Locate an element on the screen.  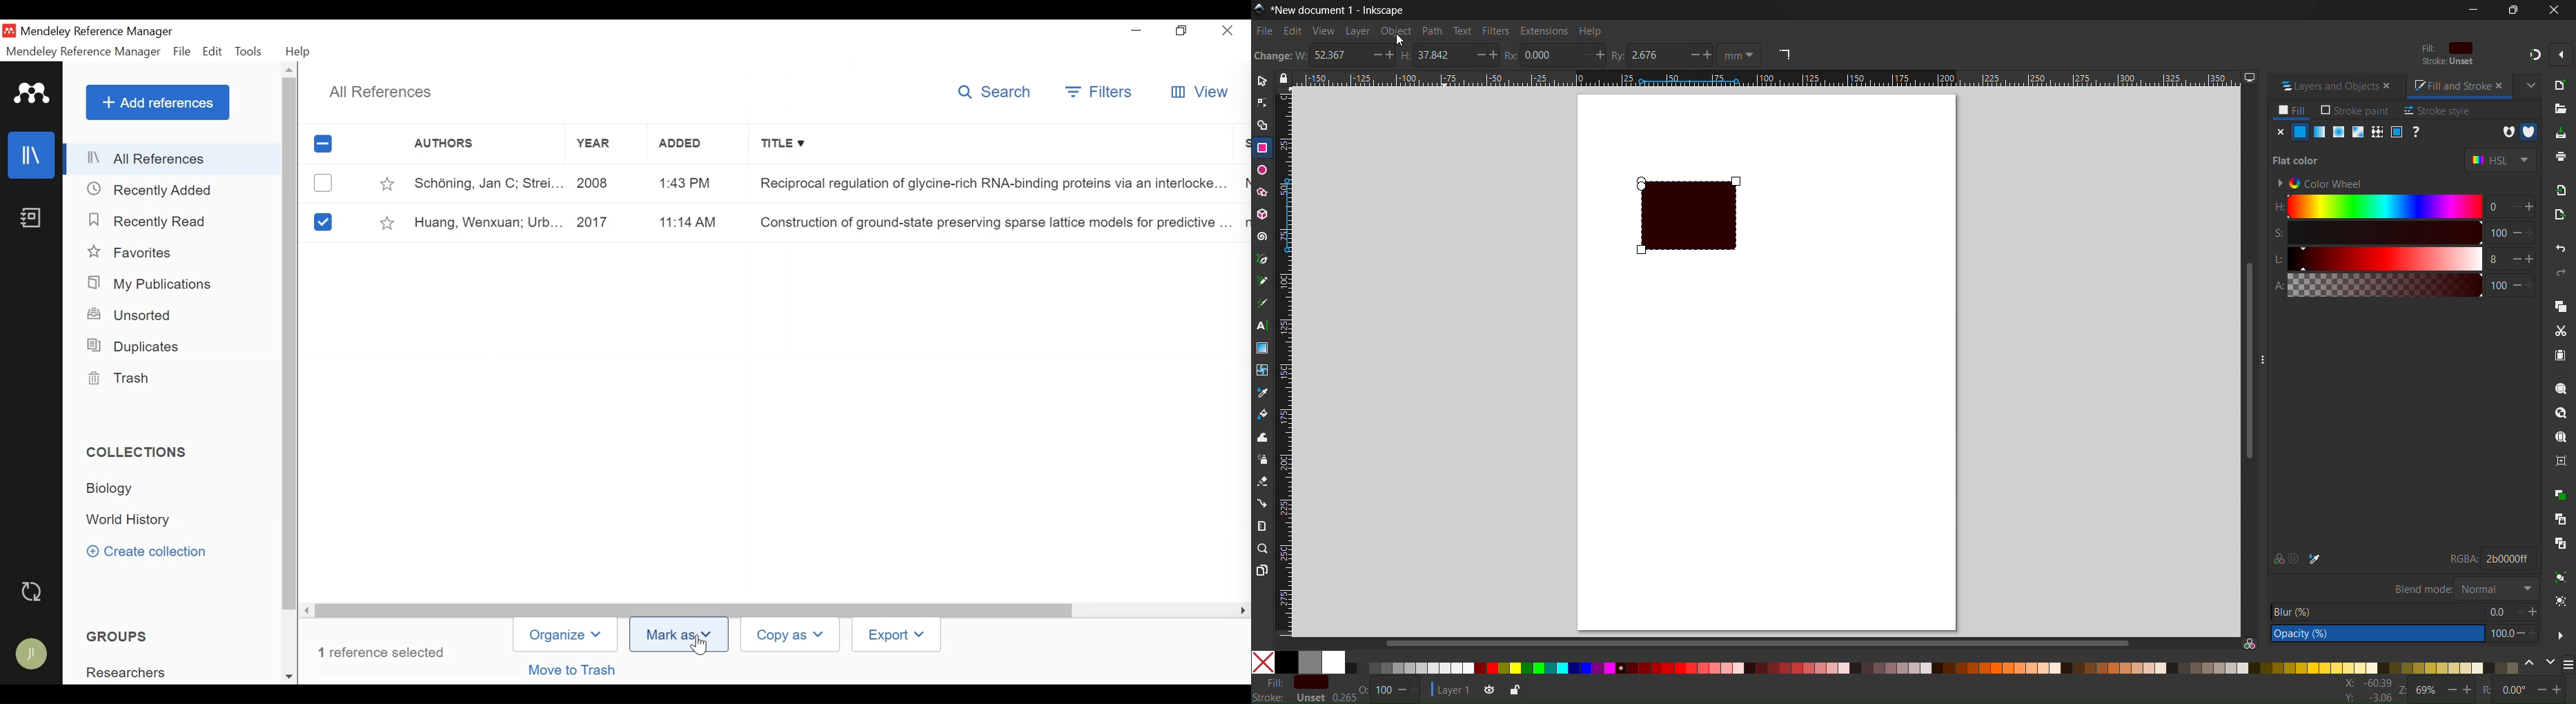
Zoom drawing is located at coordinates (2560, 413).